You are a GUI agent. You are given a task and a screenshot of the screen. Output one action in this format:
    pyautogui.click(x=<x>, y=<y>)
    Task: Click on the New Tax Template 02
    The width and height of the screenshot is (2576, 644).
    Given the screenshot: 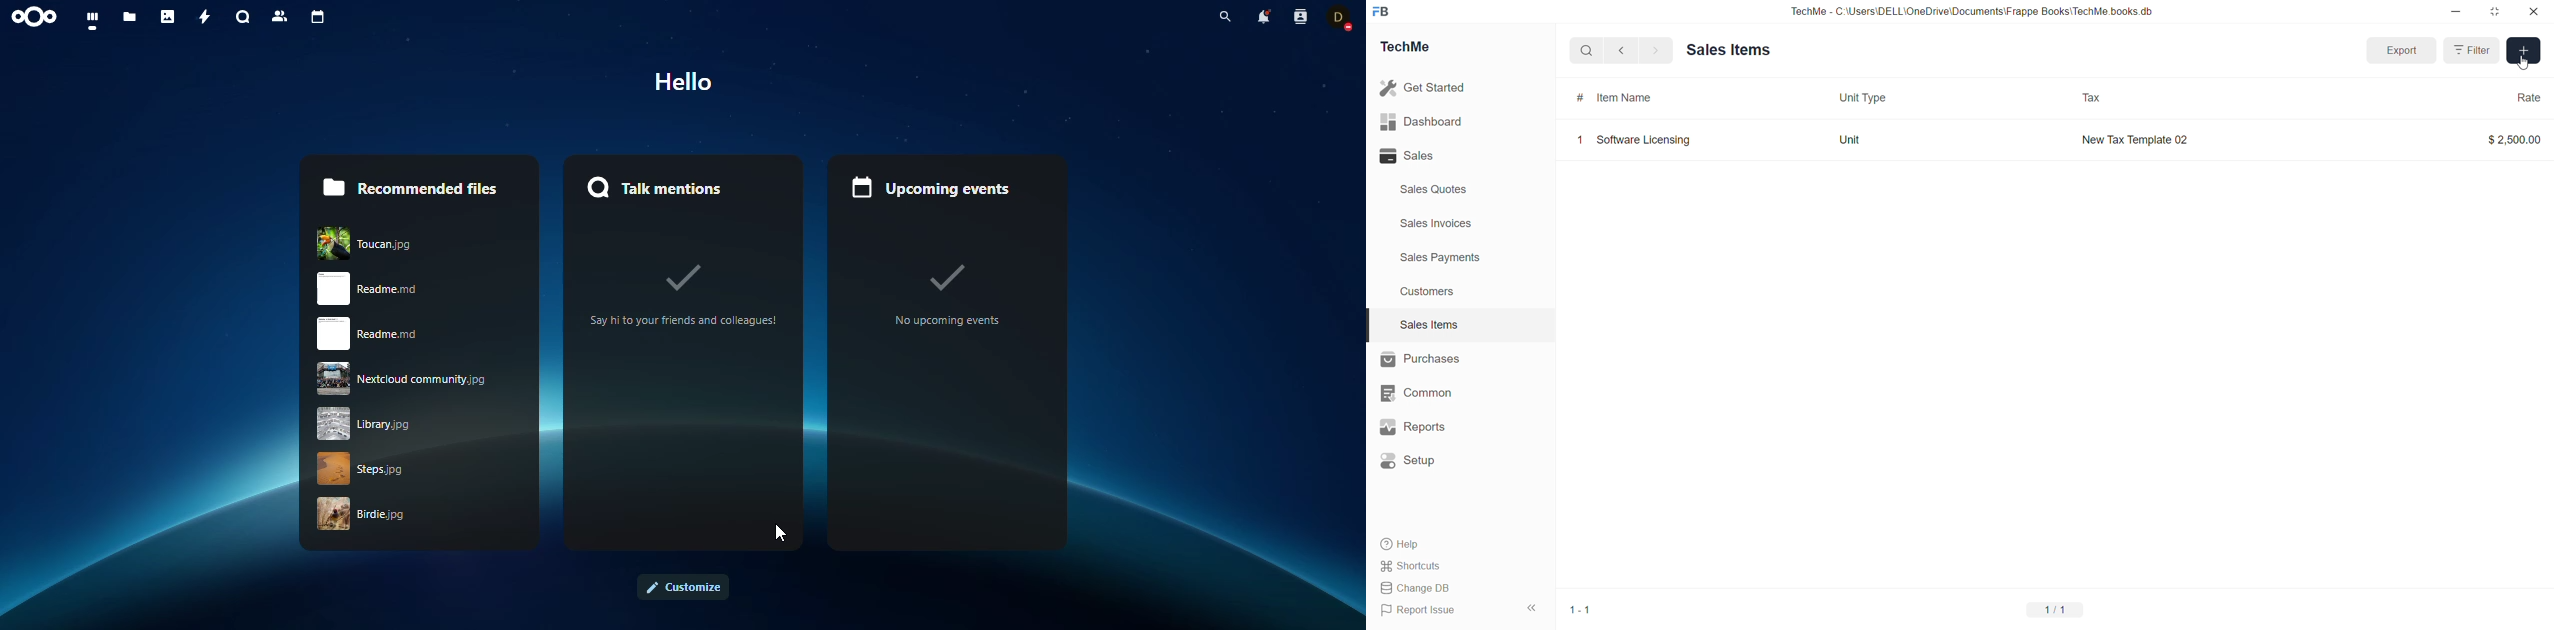 What is the action you would take?
    pyautogui.click(x=2134, y=139)
    